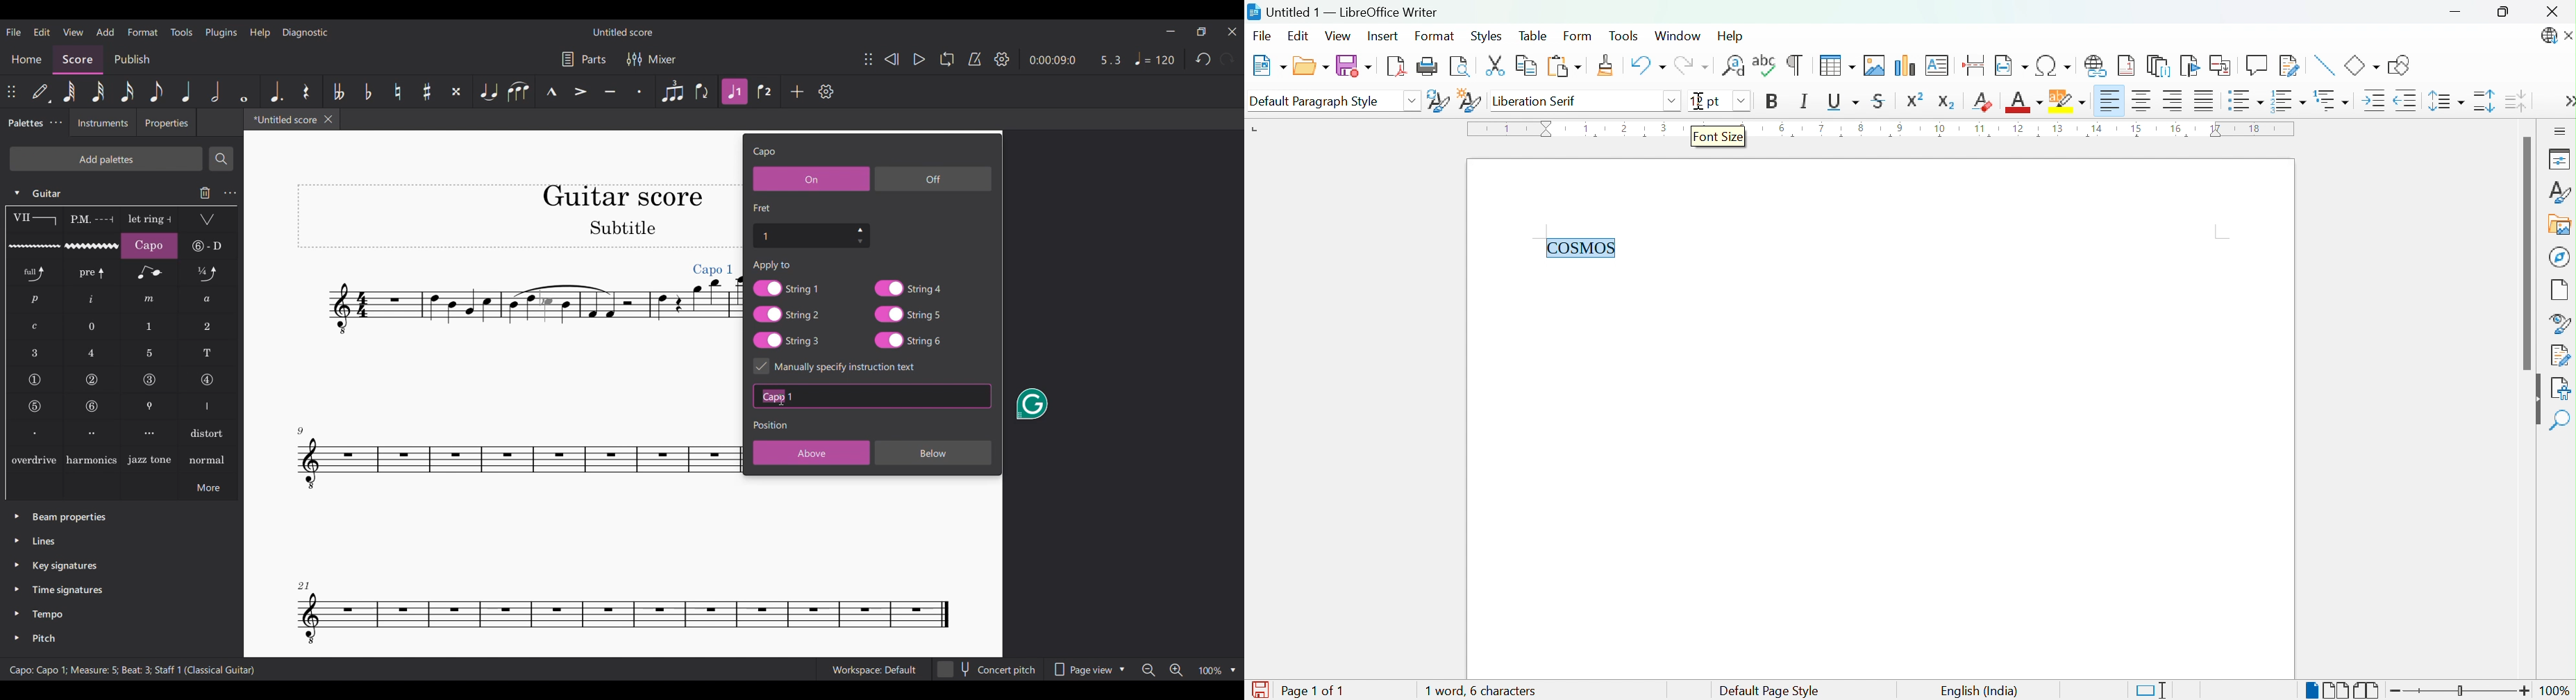  Describe the element at coordinates (1732, 35) in the screenshot. I see `Help` at that location.